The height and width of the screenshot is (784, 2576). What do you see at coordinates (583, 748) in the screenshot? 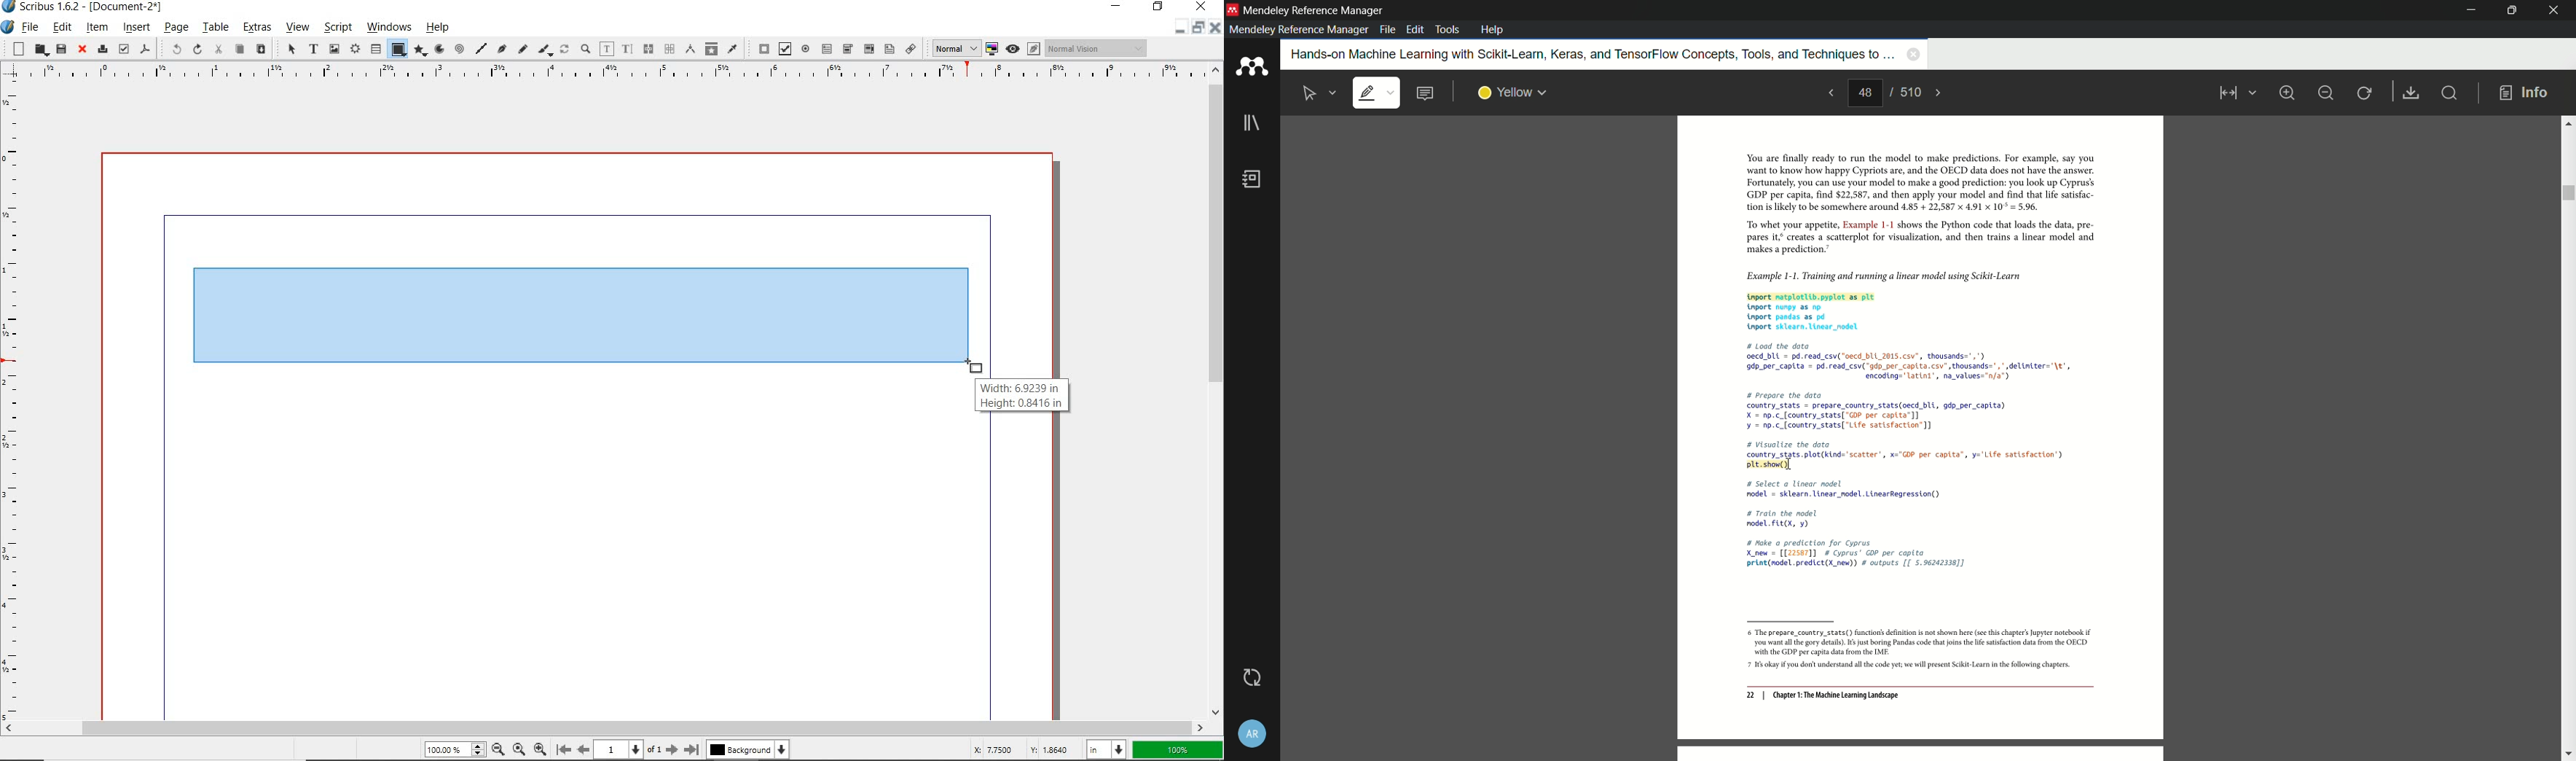
I see `move to previous` at bounding box center [583, 748].